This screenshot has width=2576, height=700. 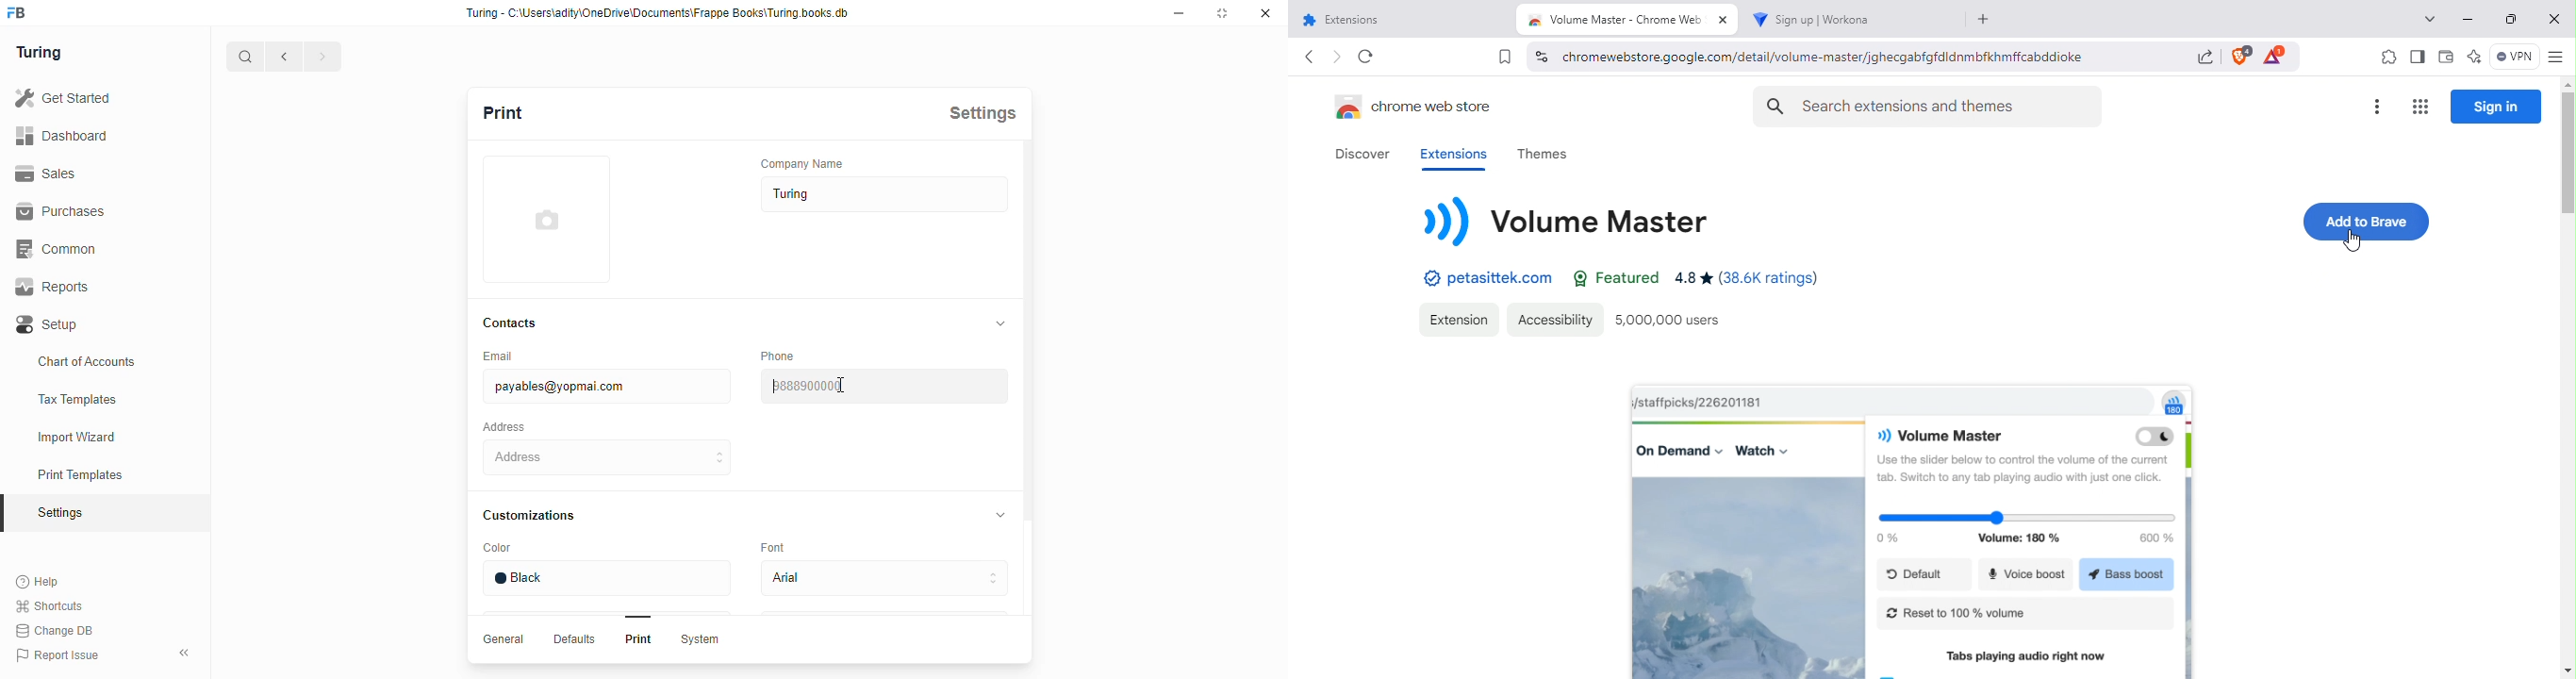 What do you see at coordinates (982, 113) in the screenshot?
I see `Settings` at bounding box center [982, 113].